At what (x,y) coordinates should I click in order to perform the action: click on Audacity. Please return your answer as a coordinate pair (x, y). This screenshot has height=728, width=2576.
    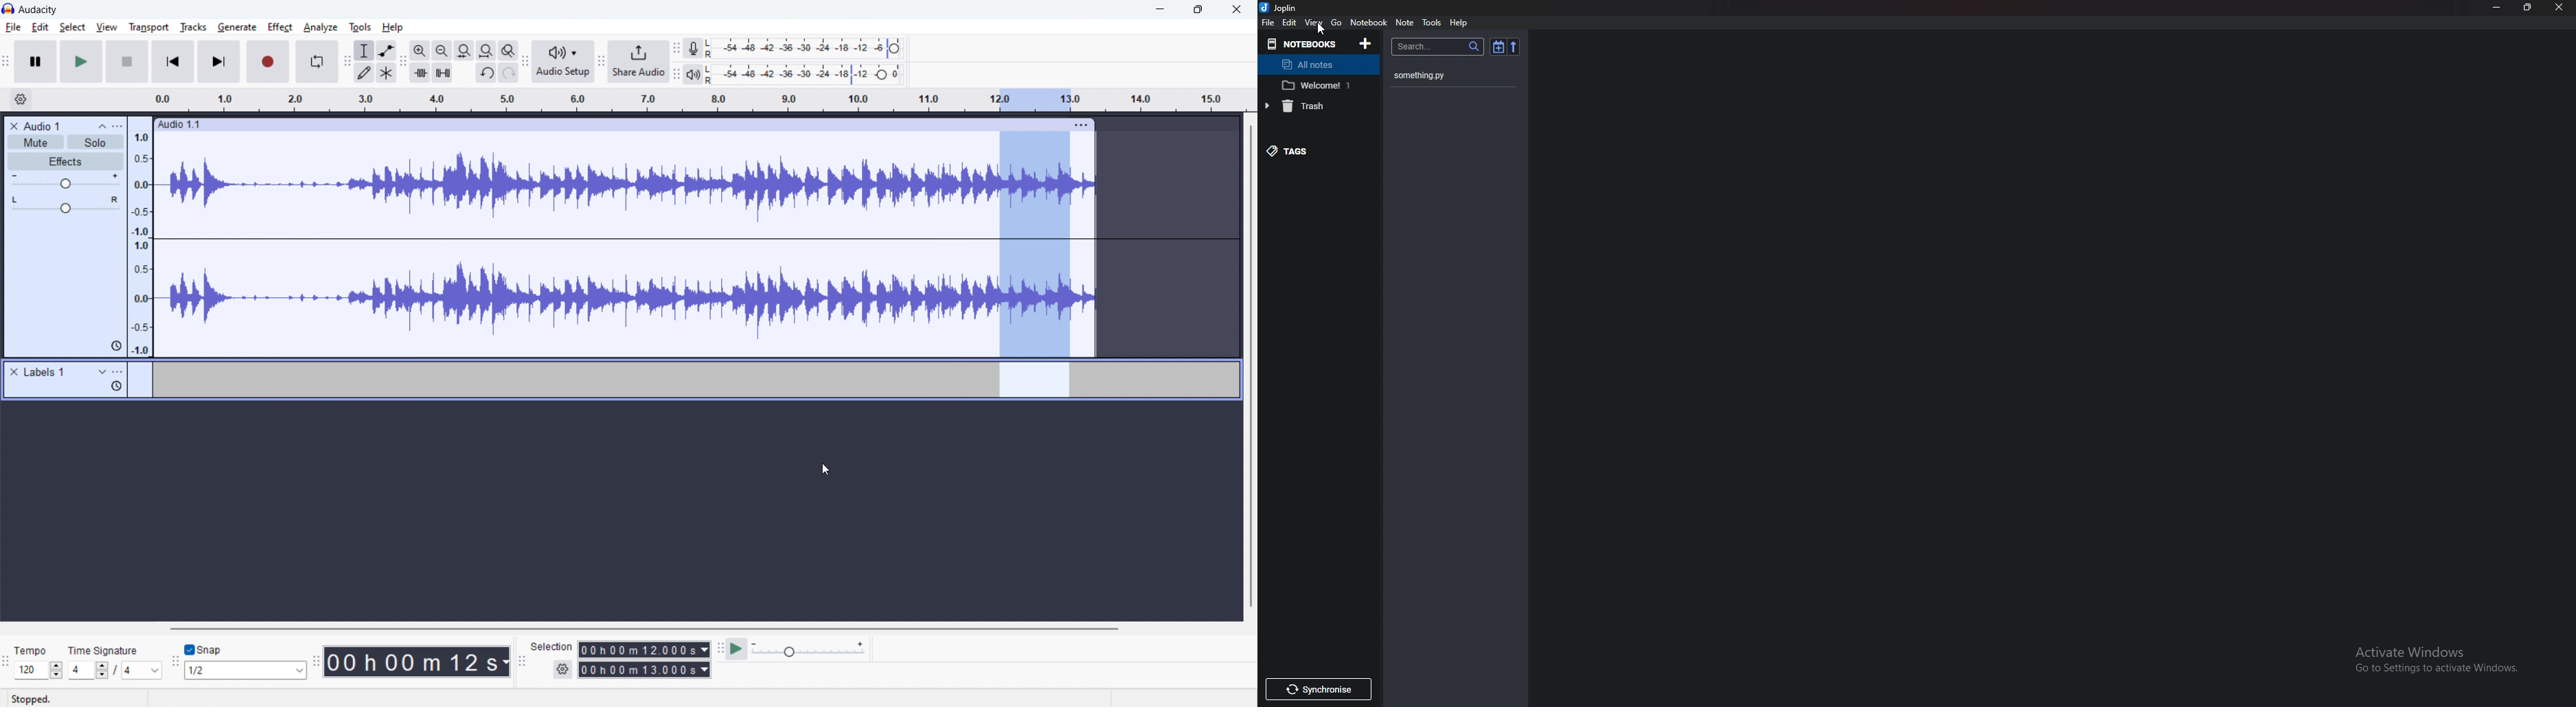
    Looking at the image, I should click on (41, 10).